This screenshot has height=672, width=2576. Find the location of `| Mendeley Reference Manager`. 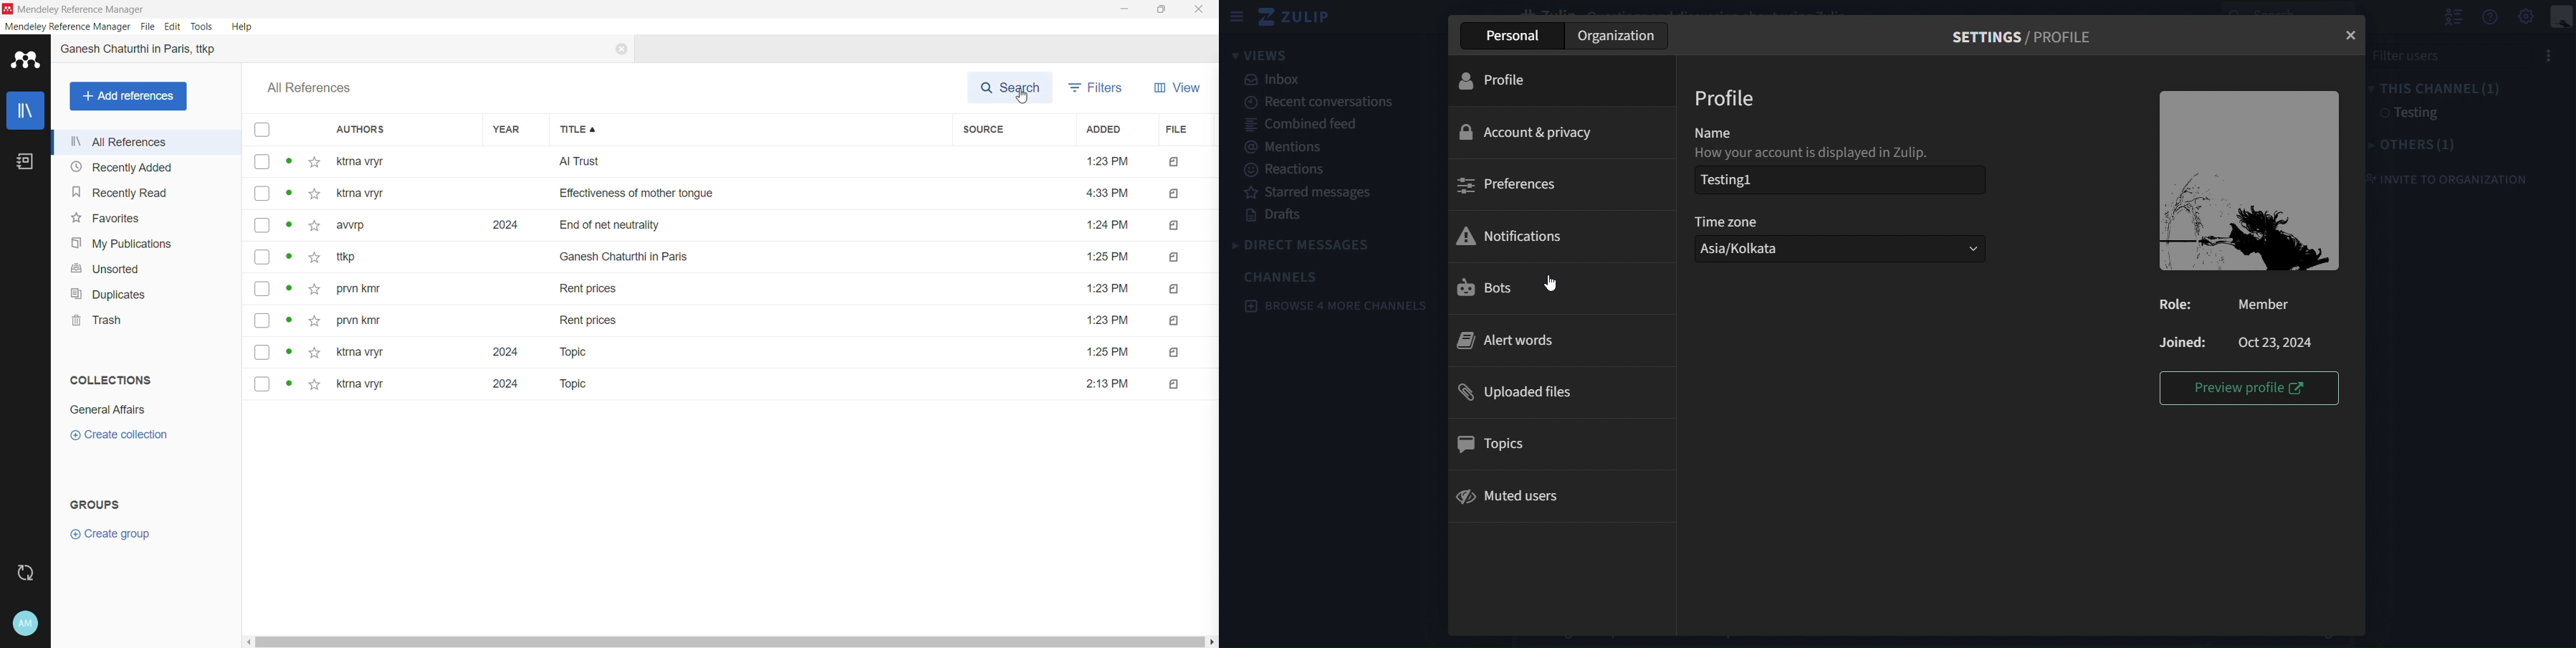

| Mendeley Reference Manager is located at coordinates (75, 8).